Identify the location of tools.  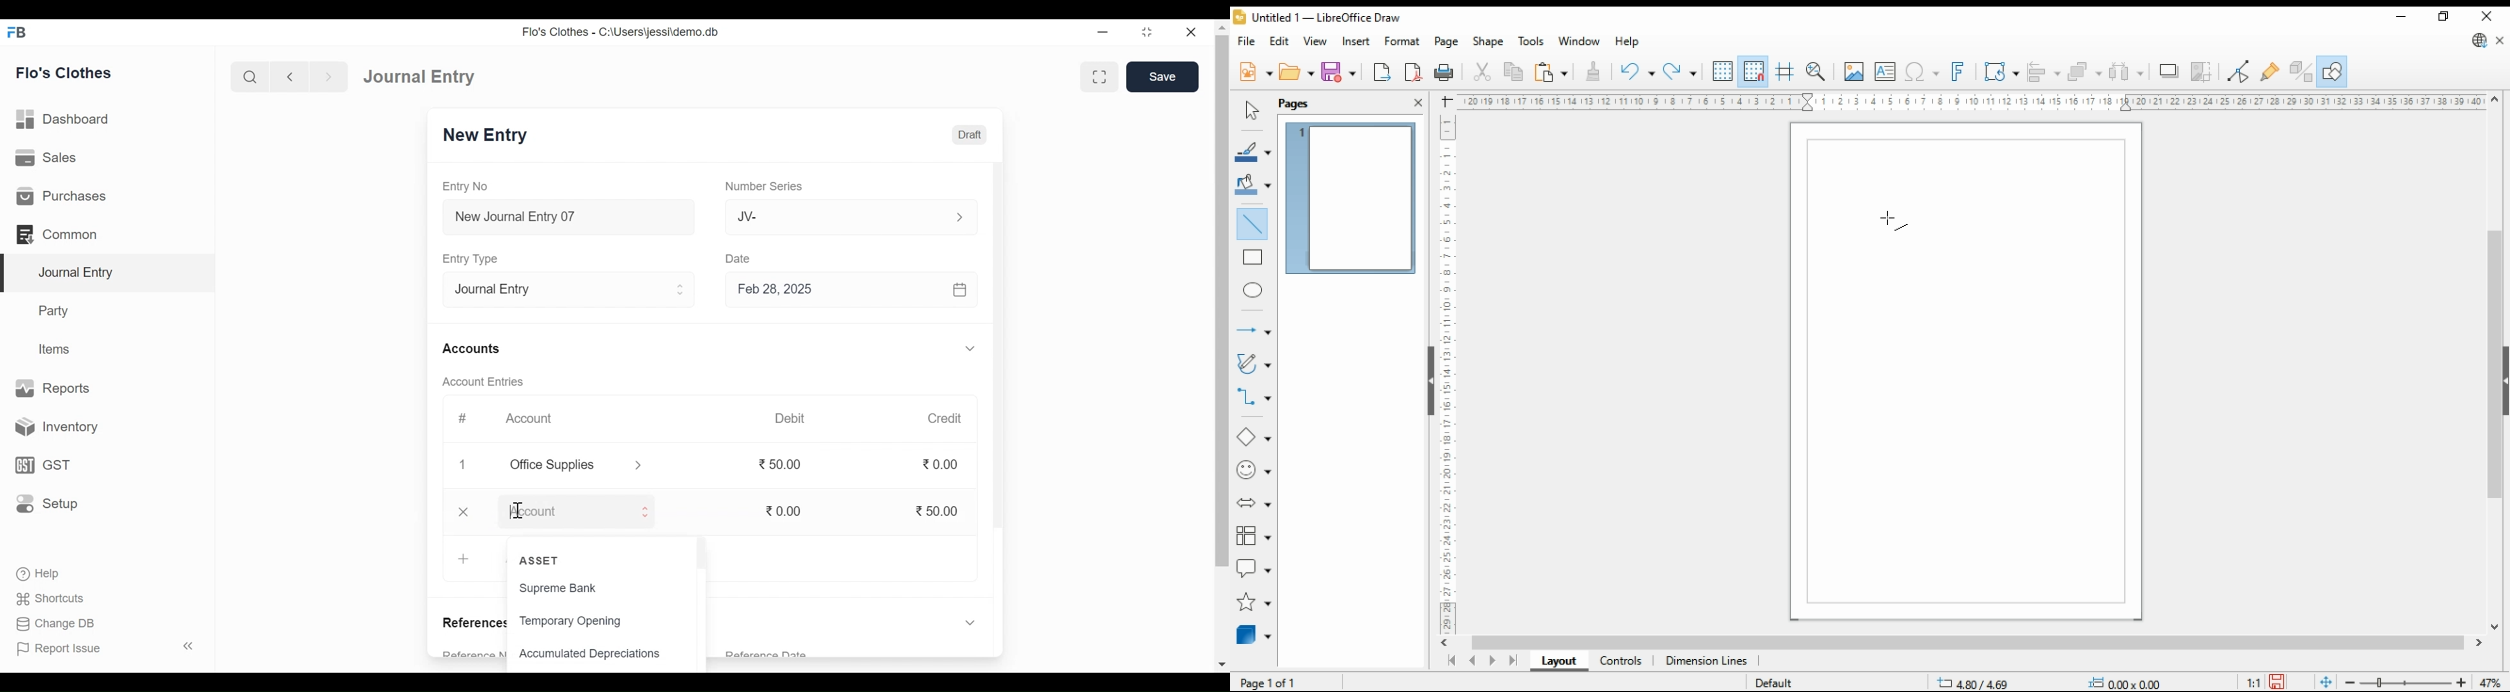
(1532, 42).